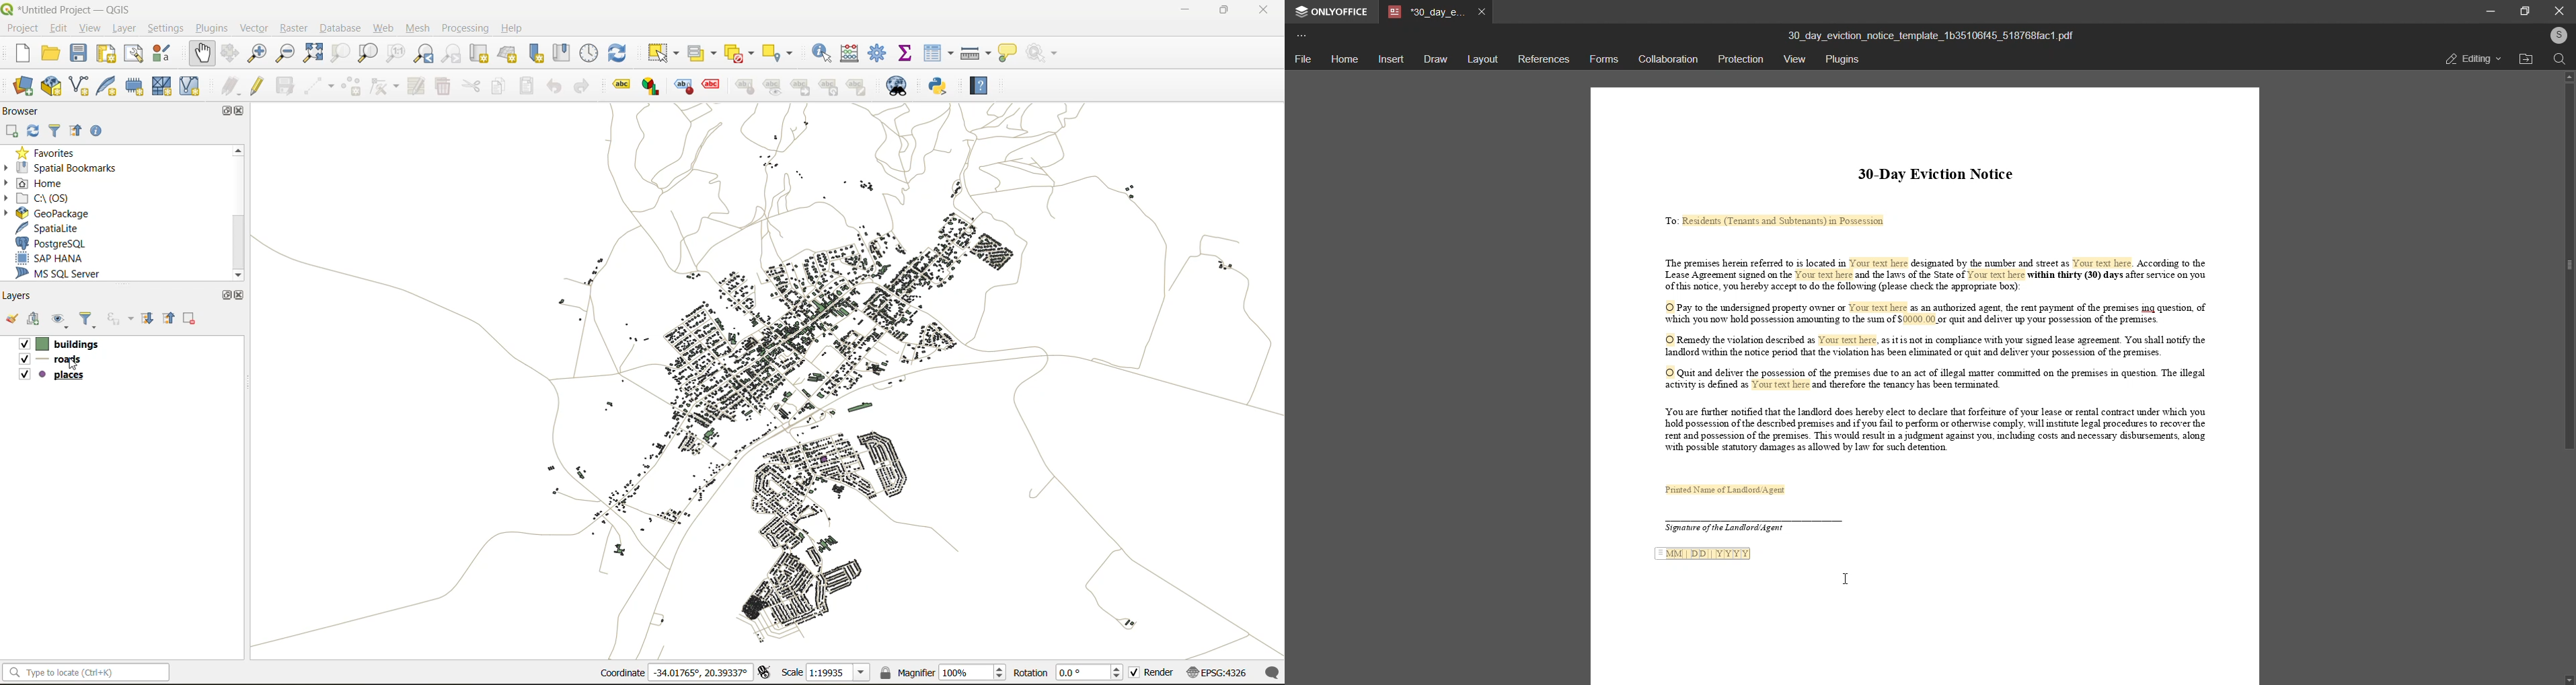 The width and height of the screenshot is (2576, 700). What do you see at coordinates (395, 52) in the screenshot?
I see `zoom native` at bounding box center [395, 52].